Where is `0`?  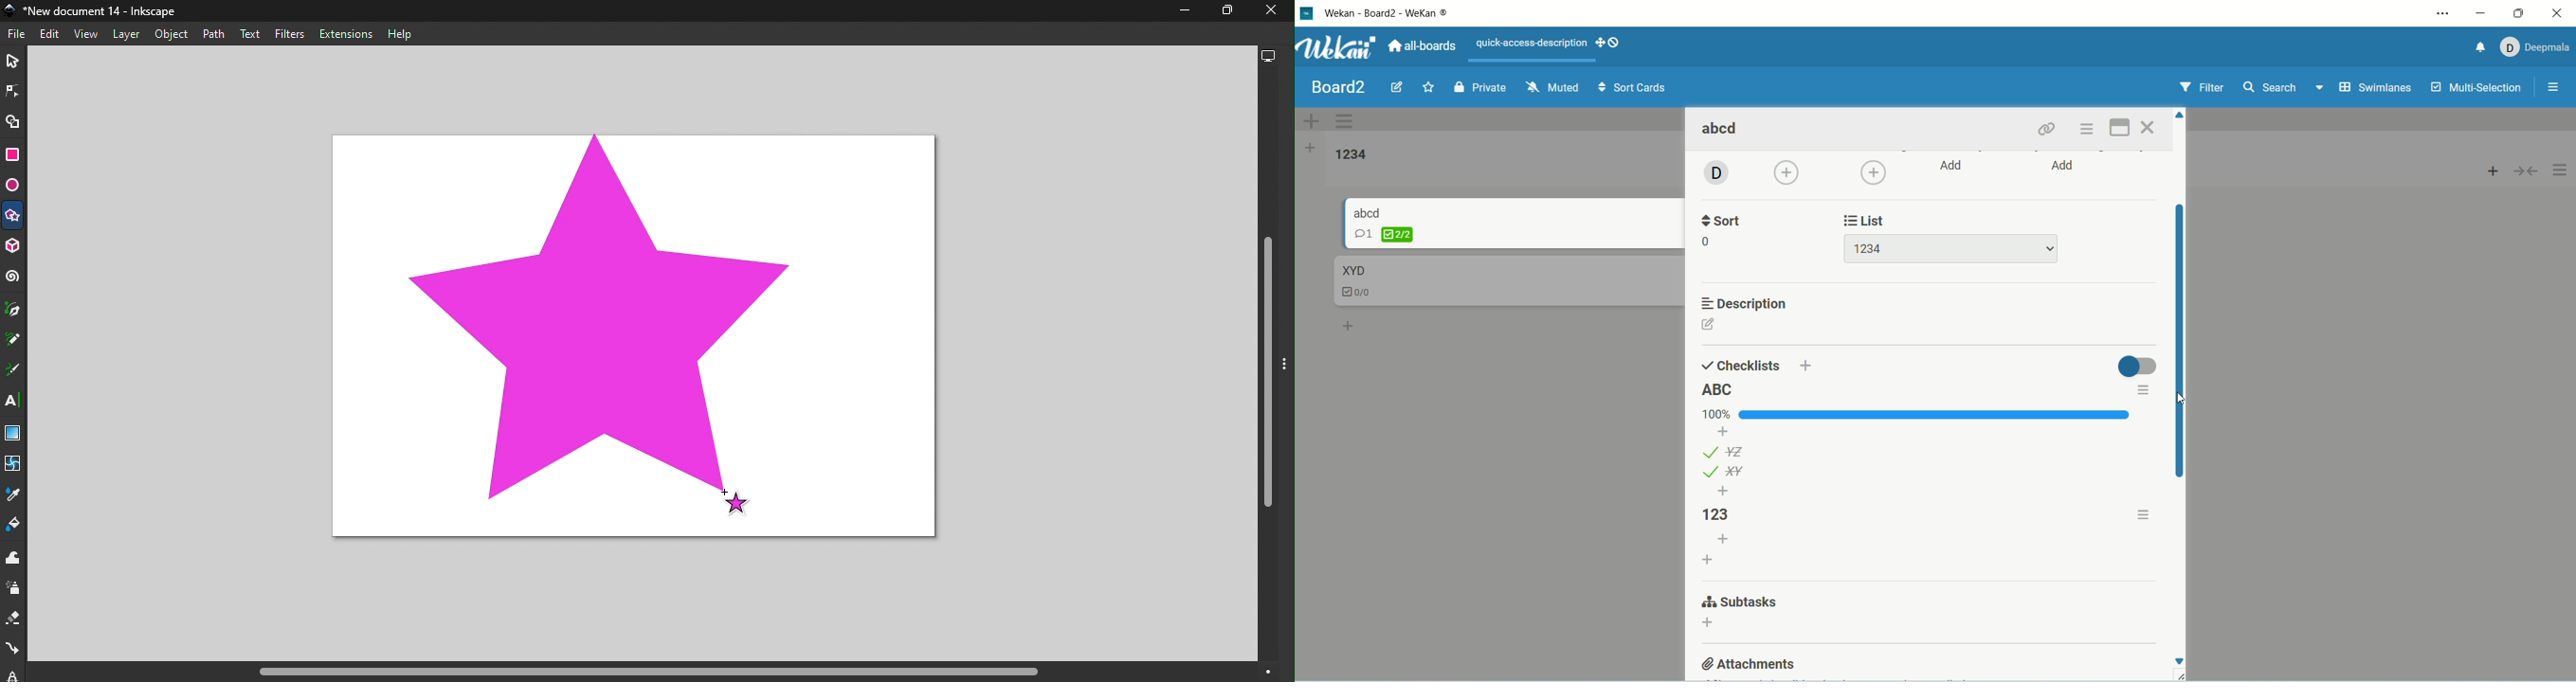 0 is located at coordinates (1709, 242).